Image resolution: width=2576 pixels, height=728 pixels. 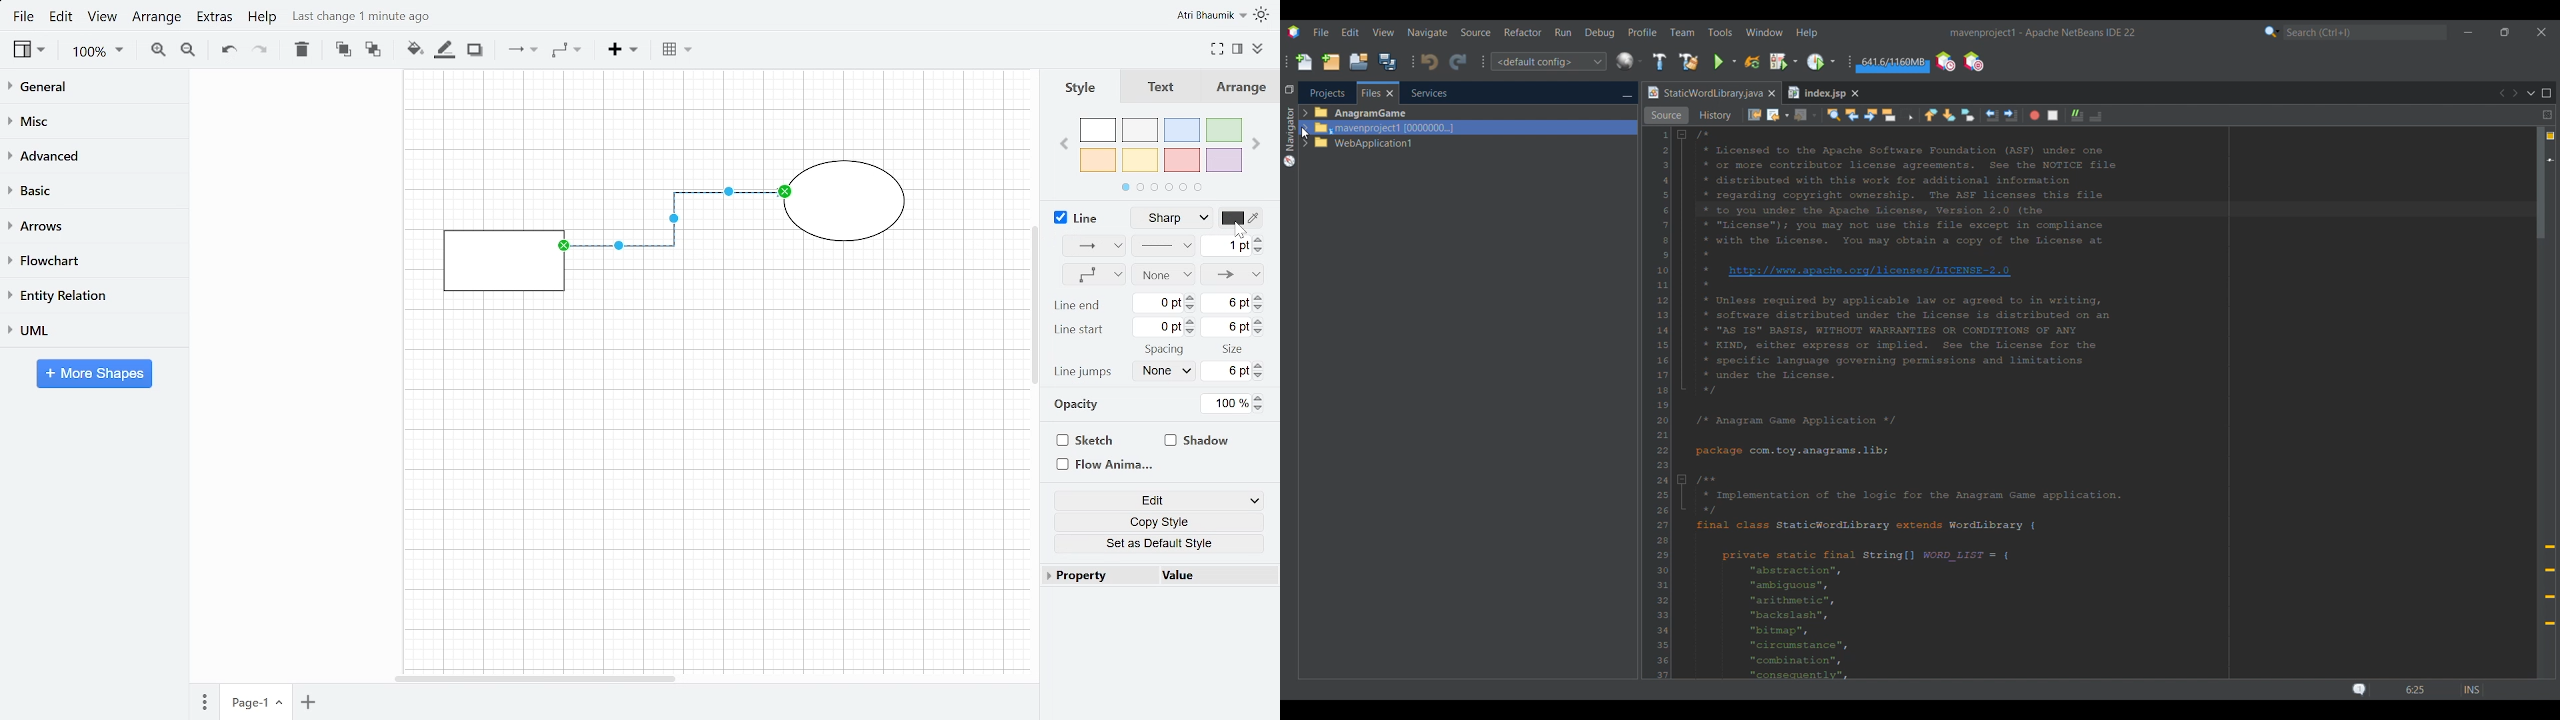 I want to click on property, so click(x=1094, y=576).